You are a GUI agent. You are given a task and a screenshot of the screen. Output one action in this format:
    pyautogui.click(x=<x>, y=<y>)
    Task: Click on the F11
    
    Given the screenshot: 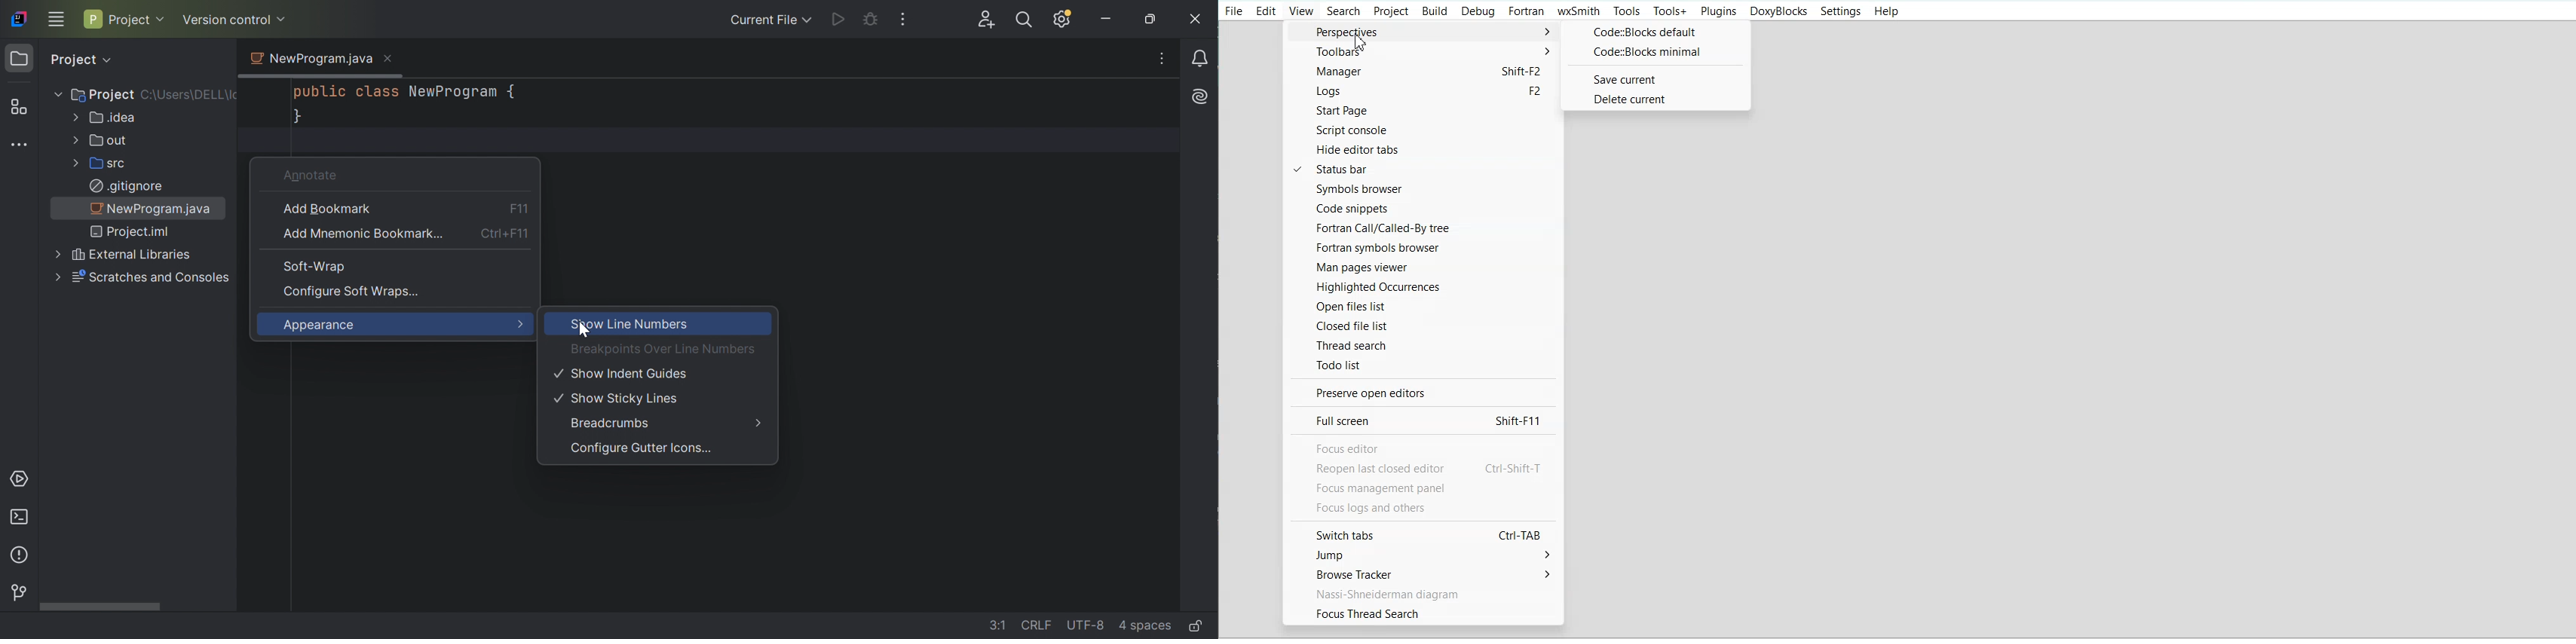 What is the action you would take?
    pyautogui.click(x=518, y=207)
    